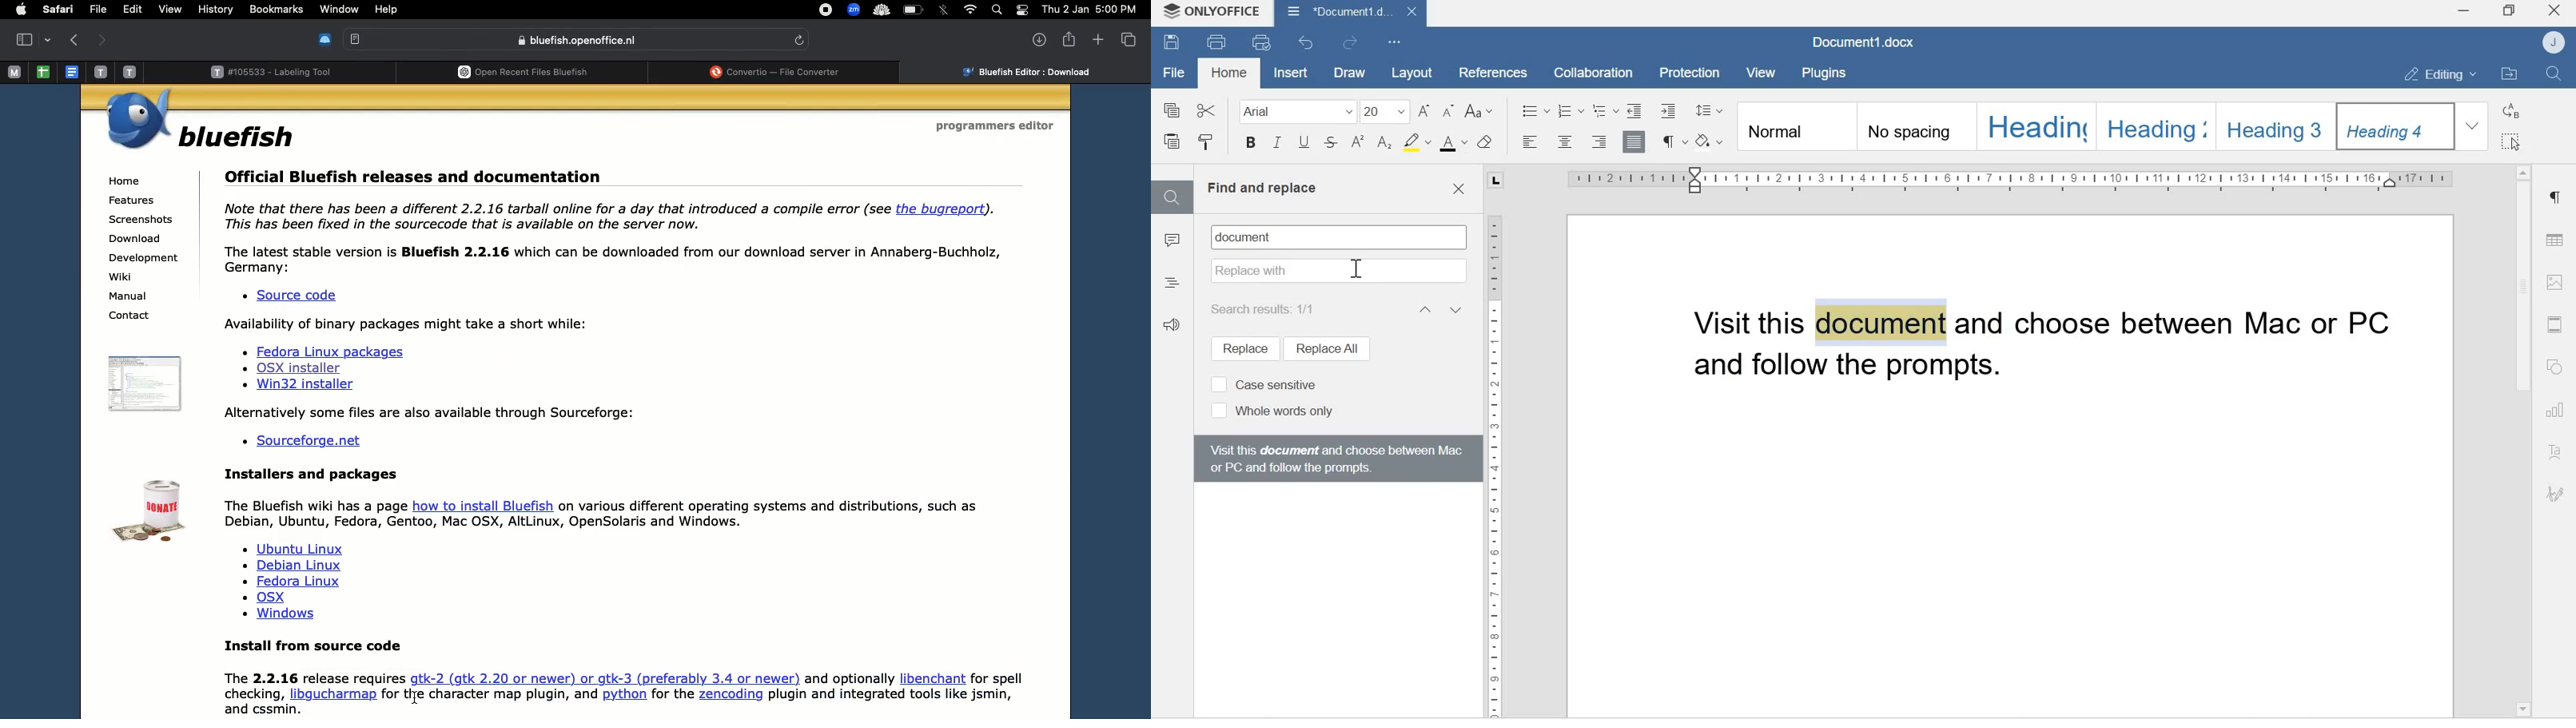 The width and height of the screenshot is (2576, 728). What do you see at coordinates (297, 582) in the screenshot?
I see `links` at bounding box center [297, 582].